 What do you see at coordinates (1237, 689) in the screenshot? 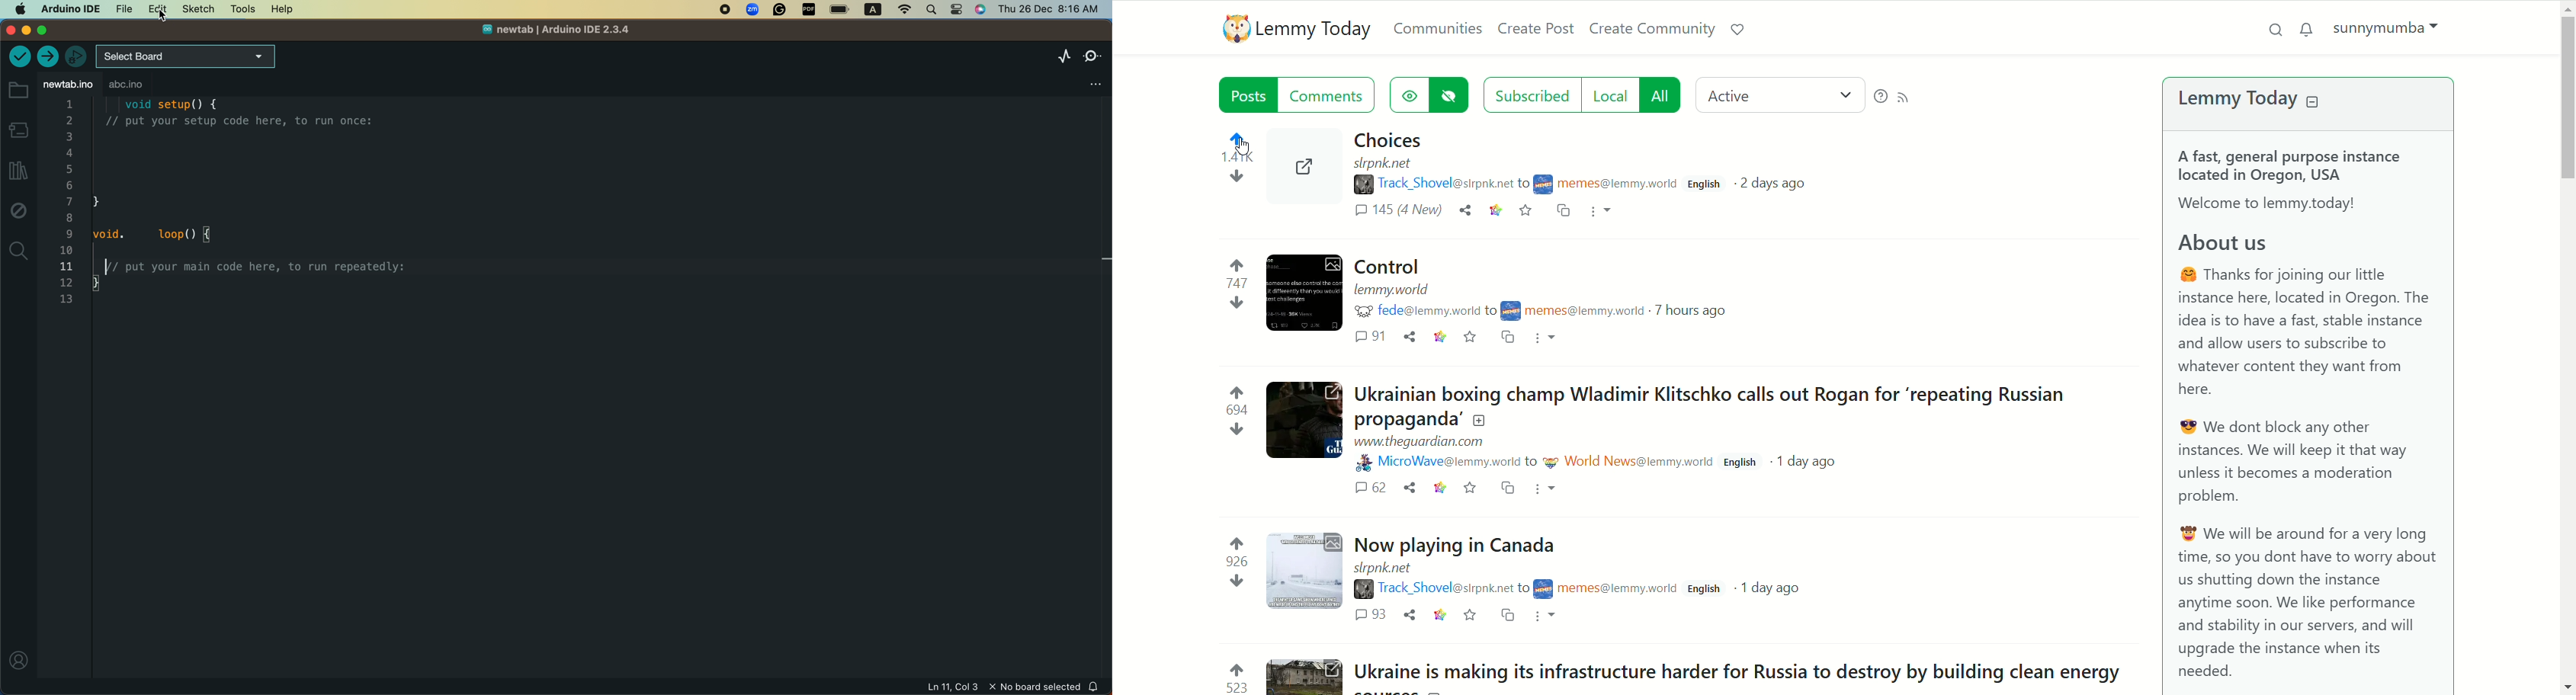
I see `523` at bounding box center [1237, 689].